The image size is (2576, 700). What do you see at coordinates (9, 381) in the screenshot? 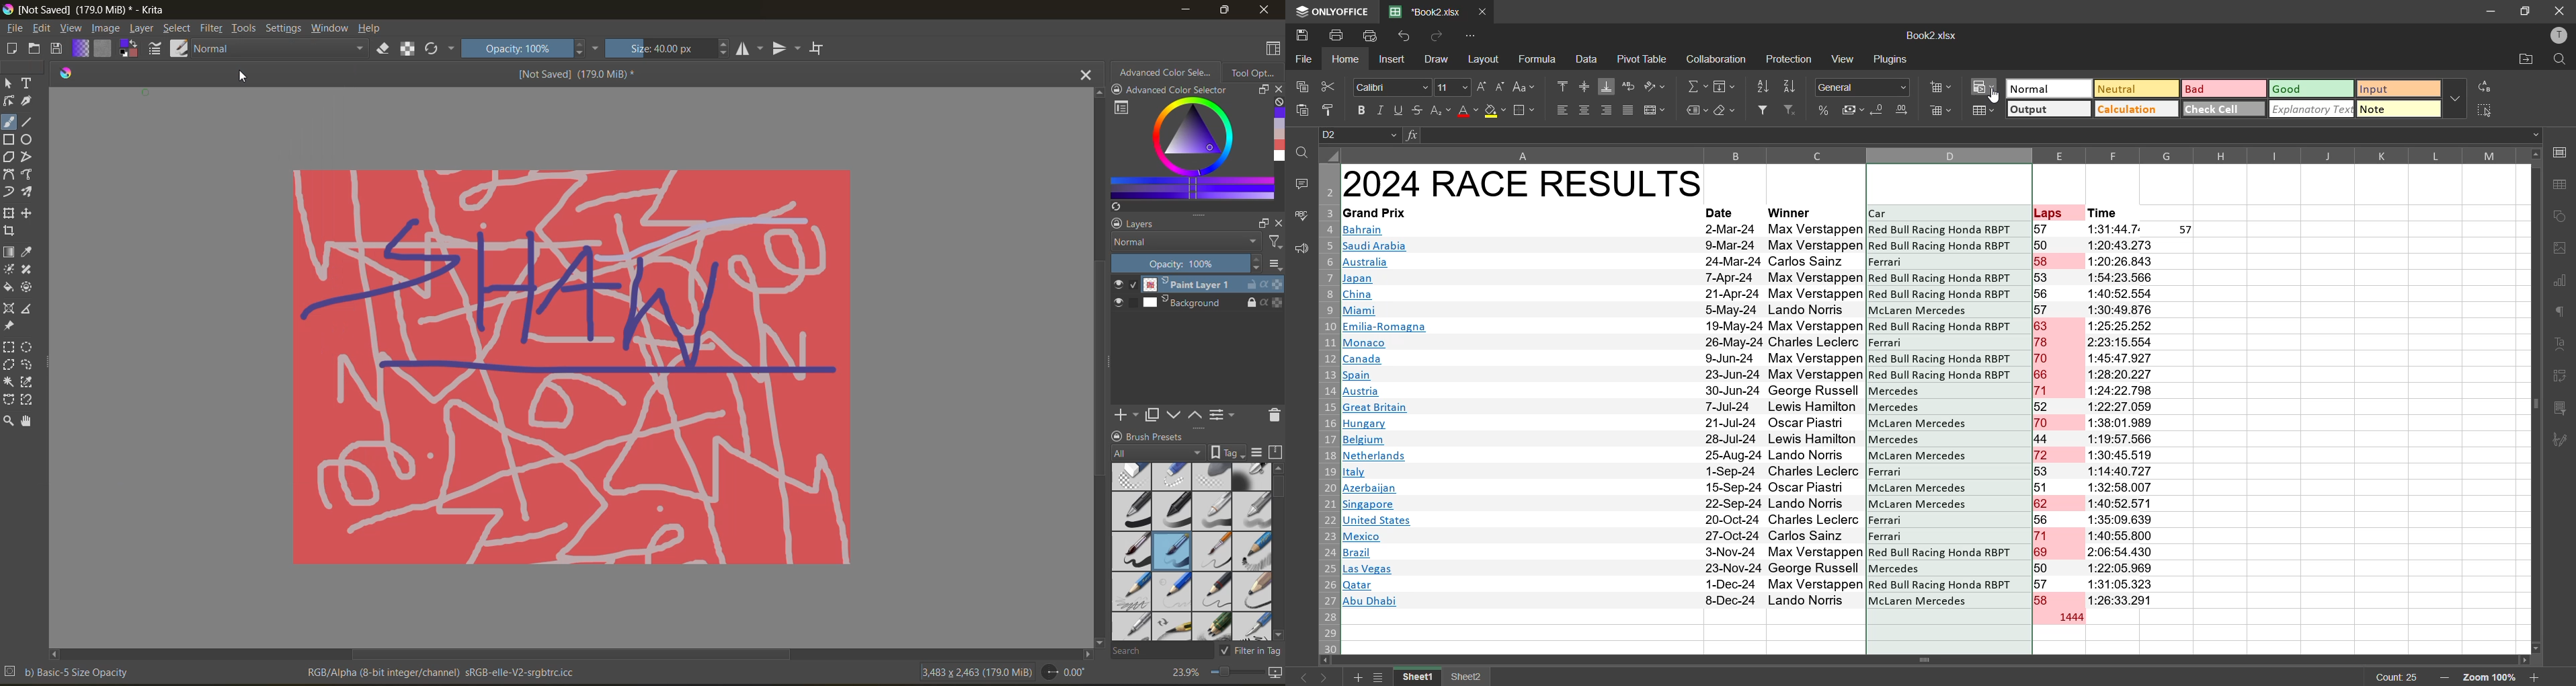
I see `contiguous selection tool` at bounding box center [9, 381].